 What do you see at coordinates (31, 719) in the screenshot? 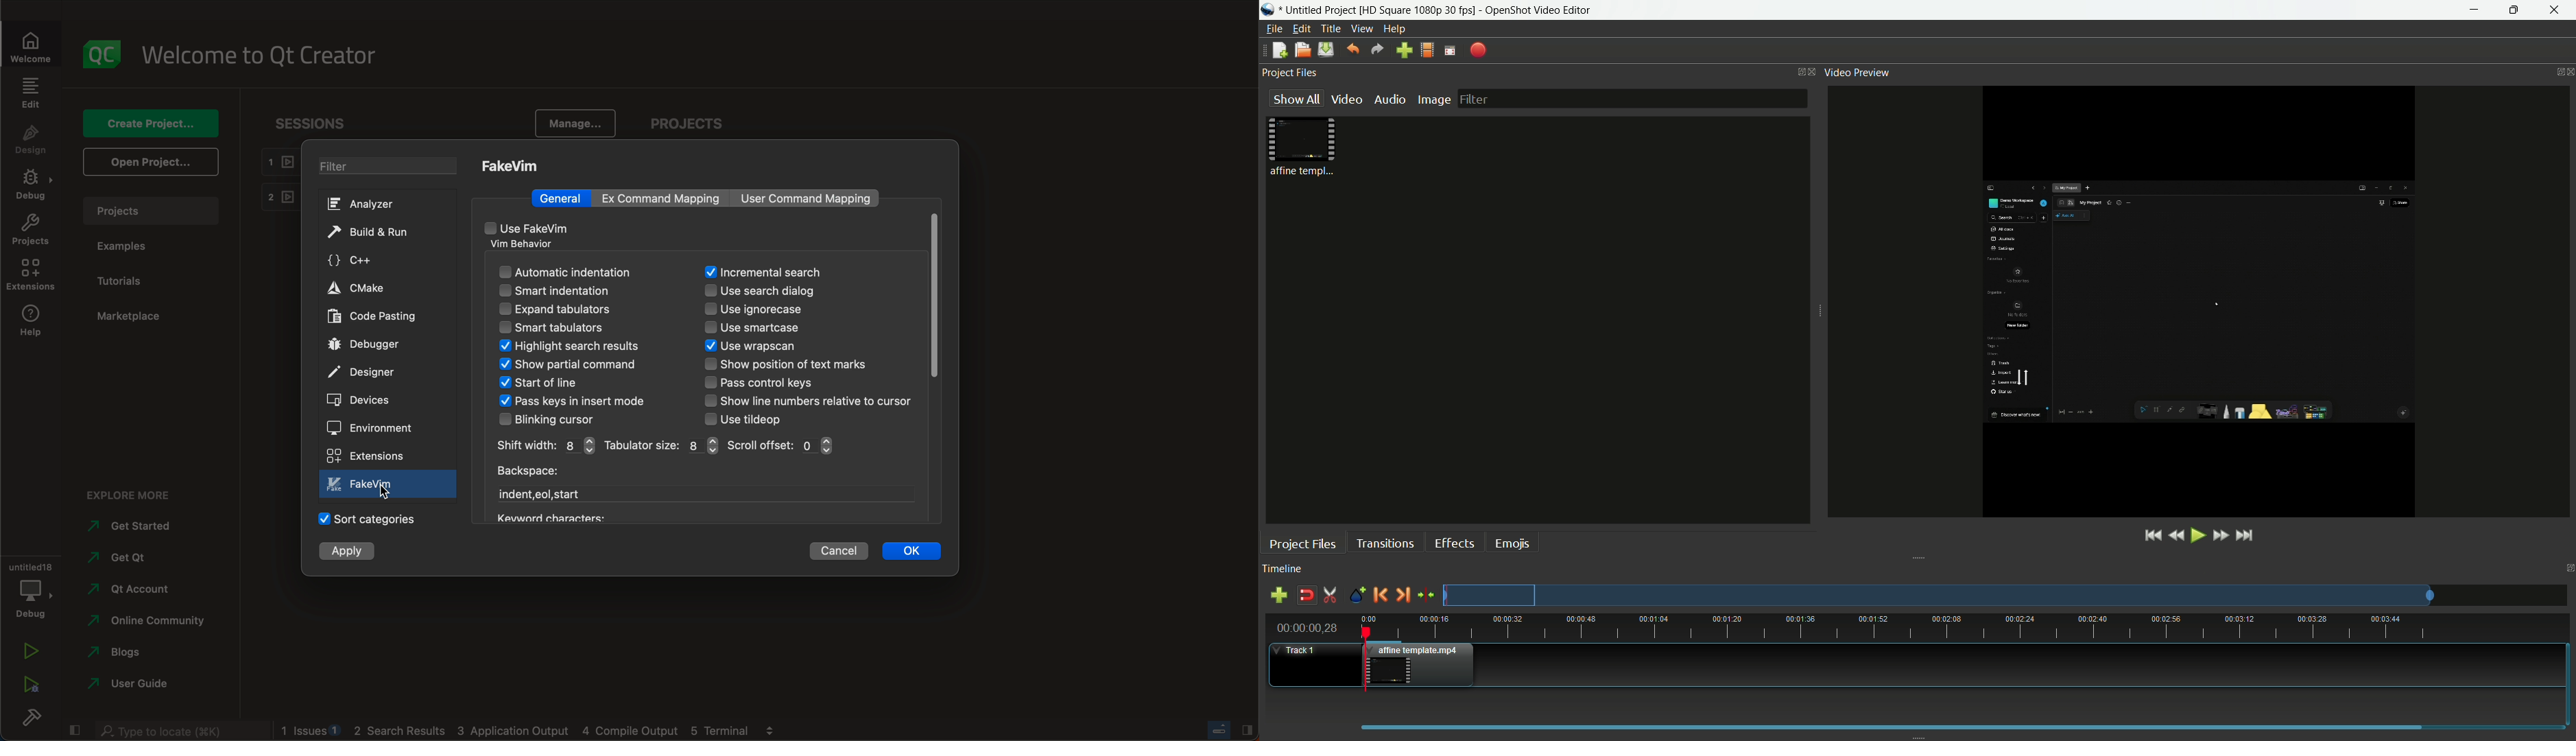
I see `build` at bounding box center [31, 719].